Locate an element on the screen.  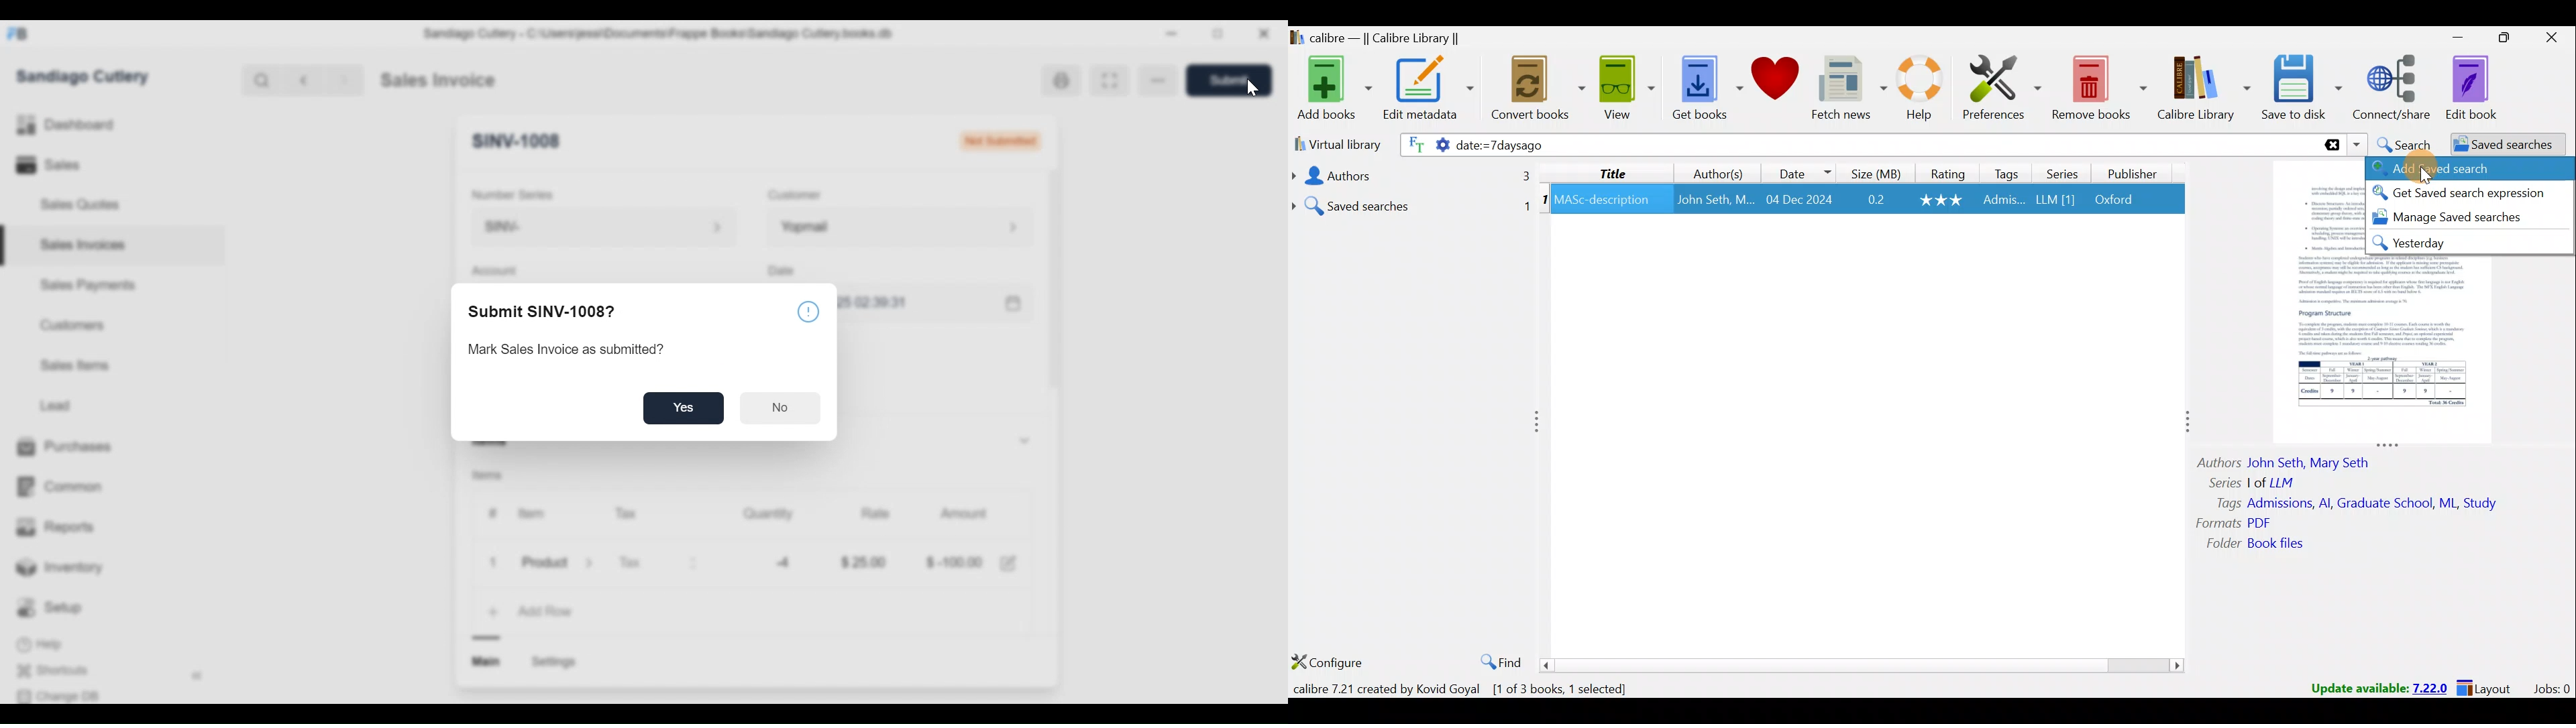
Author(s) is located at coordinates (1721, 171).